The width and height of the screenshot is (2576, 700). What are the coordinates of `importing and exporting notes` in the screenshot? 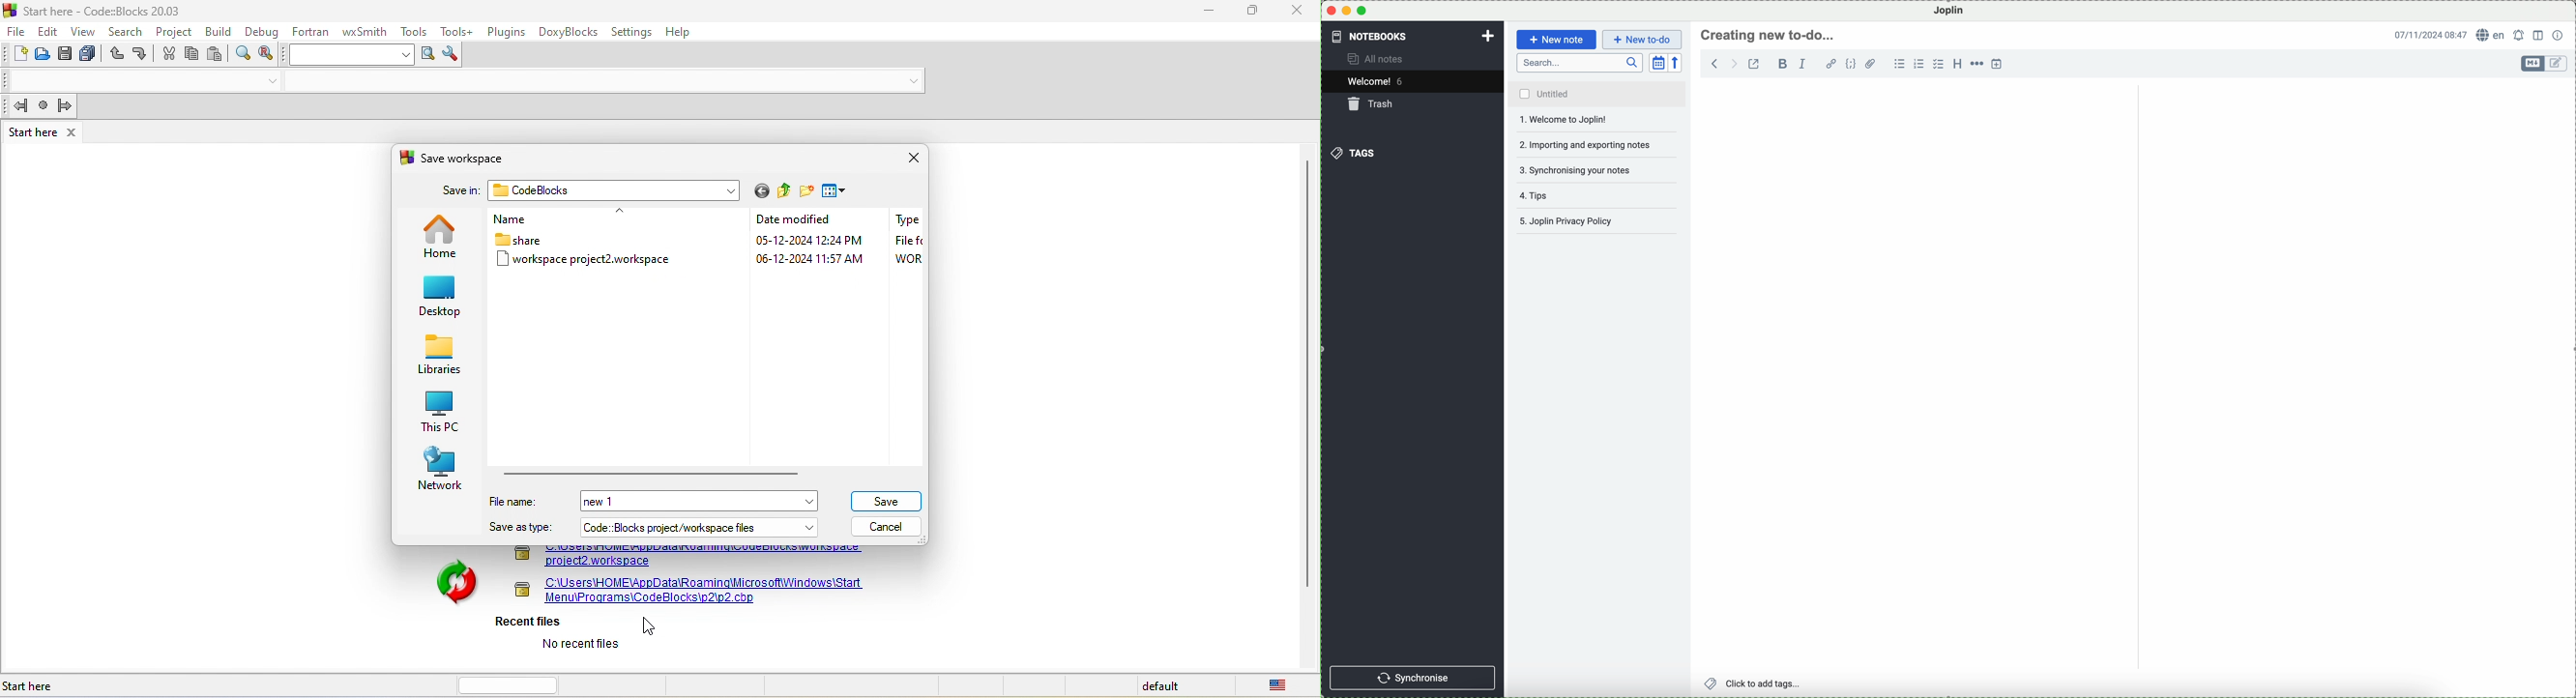 It's located at (1598, 144).